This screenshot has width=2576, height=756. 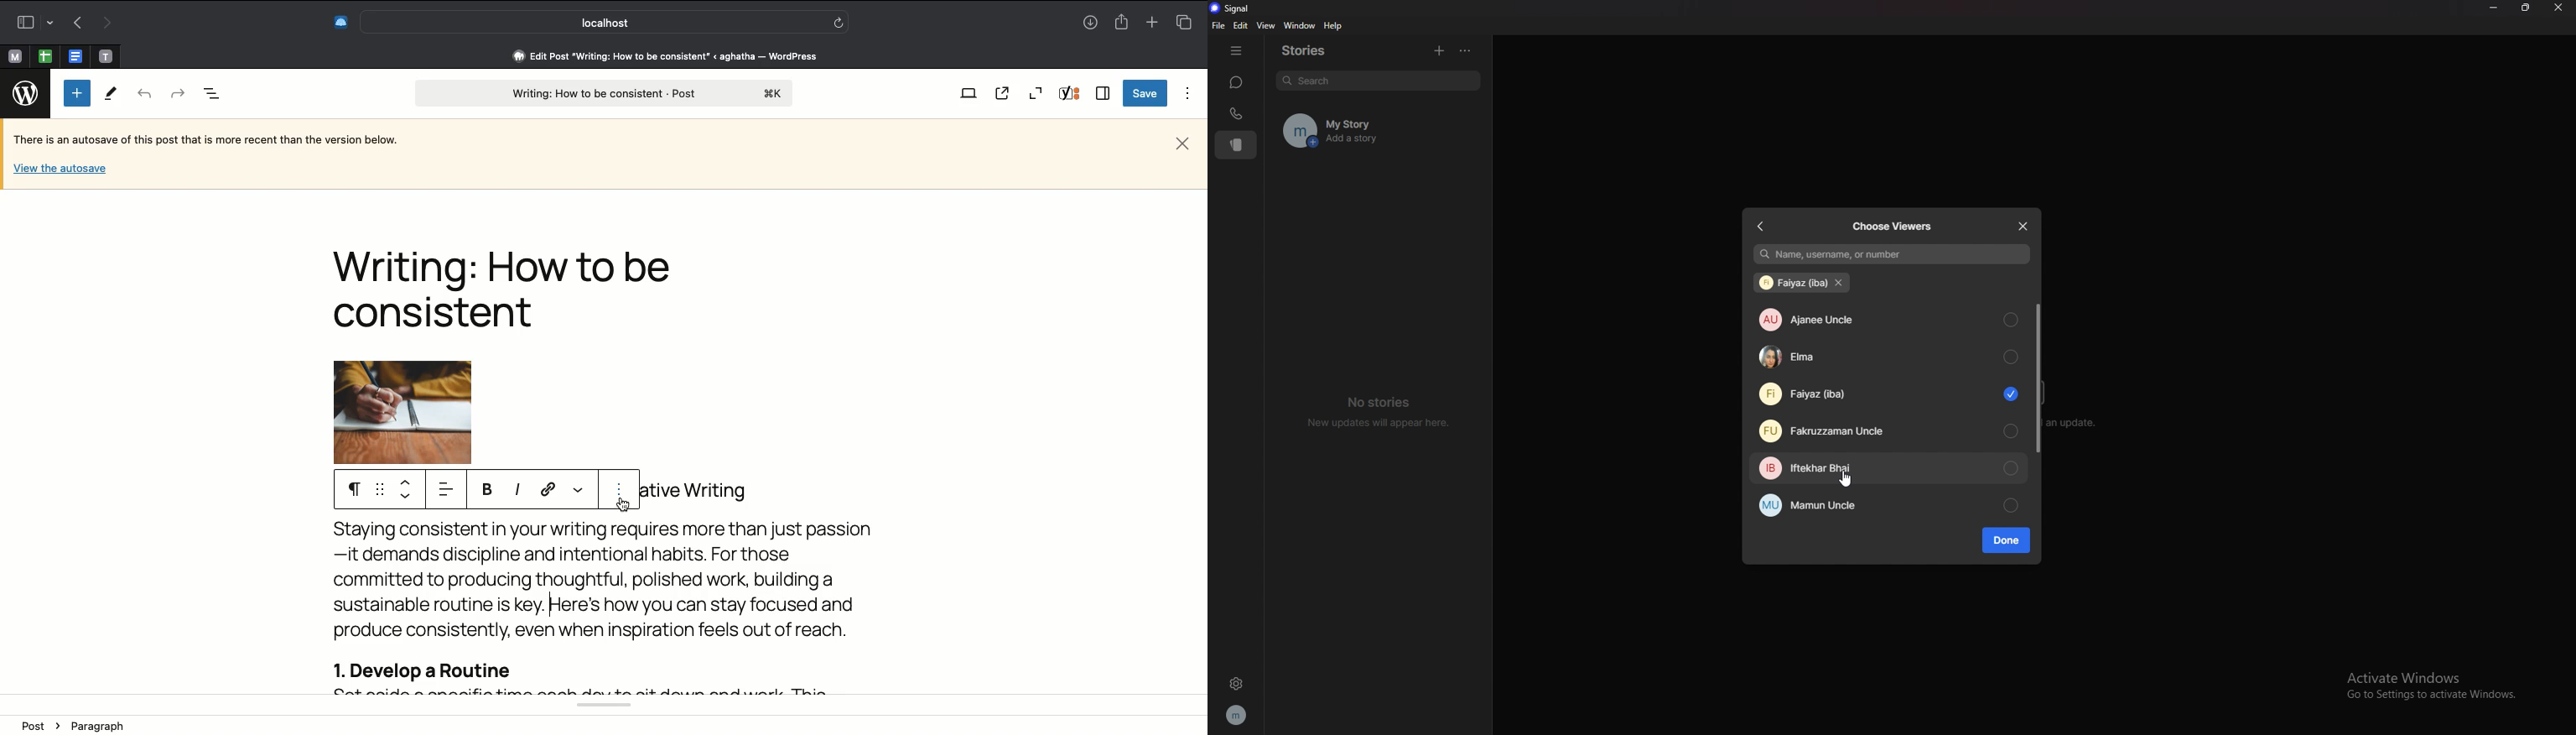 I want to click on View, so click(x=968, y=95).